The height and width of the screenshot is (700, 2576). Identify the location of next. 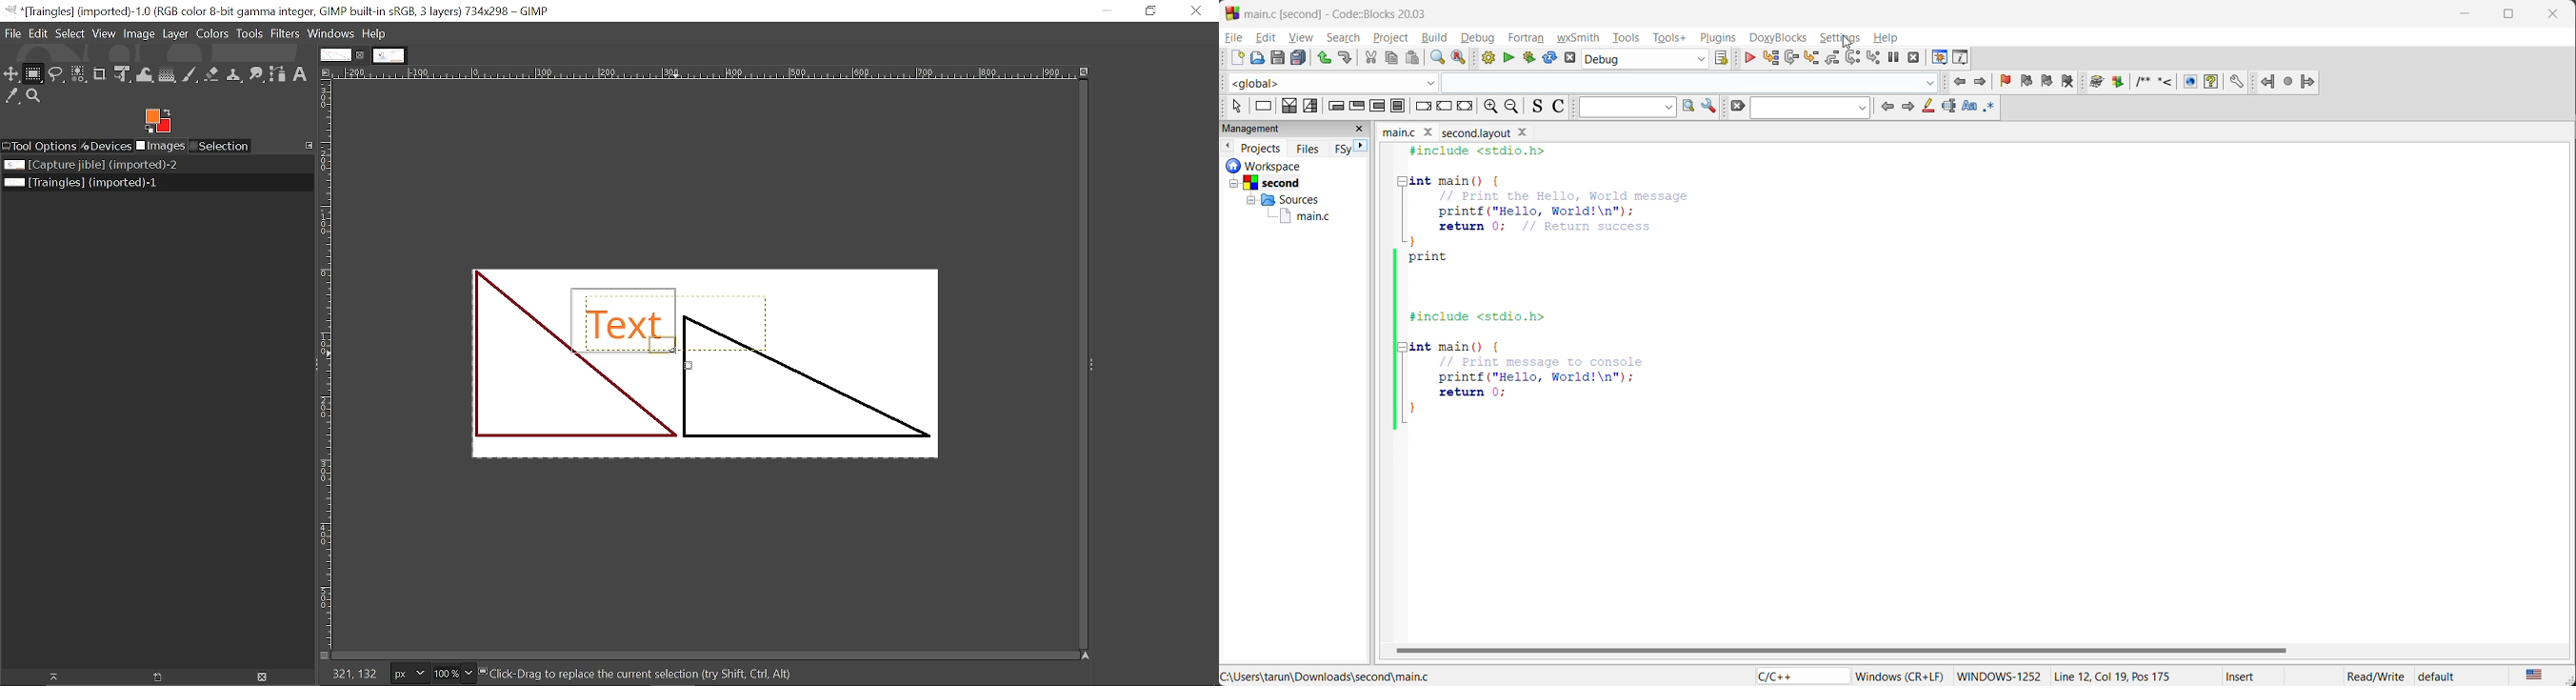
(1362, 146).